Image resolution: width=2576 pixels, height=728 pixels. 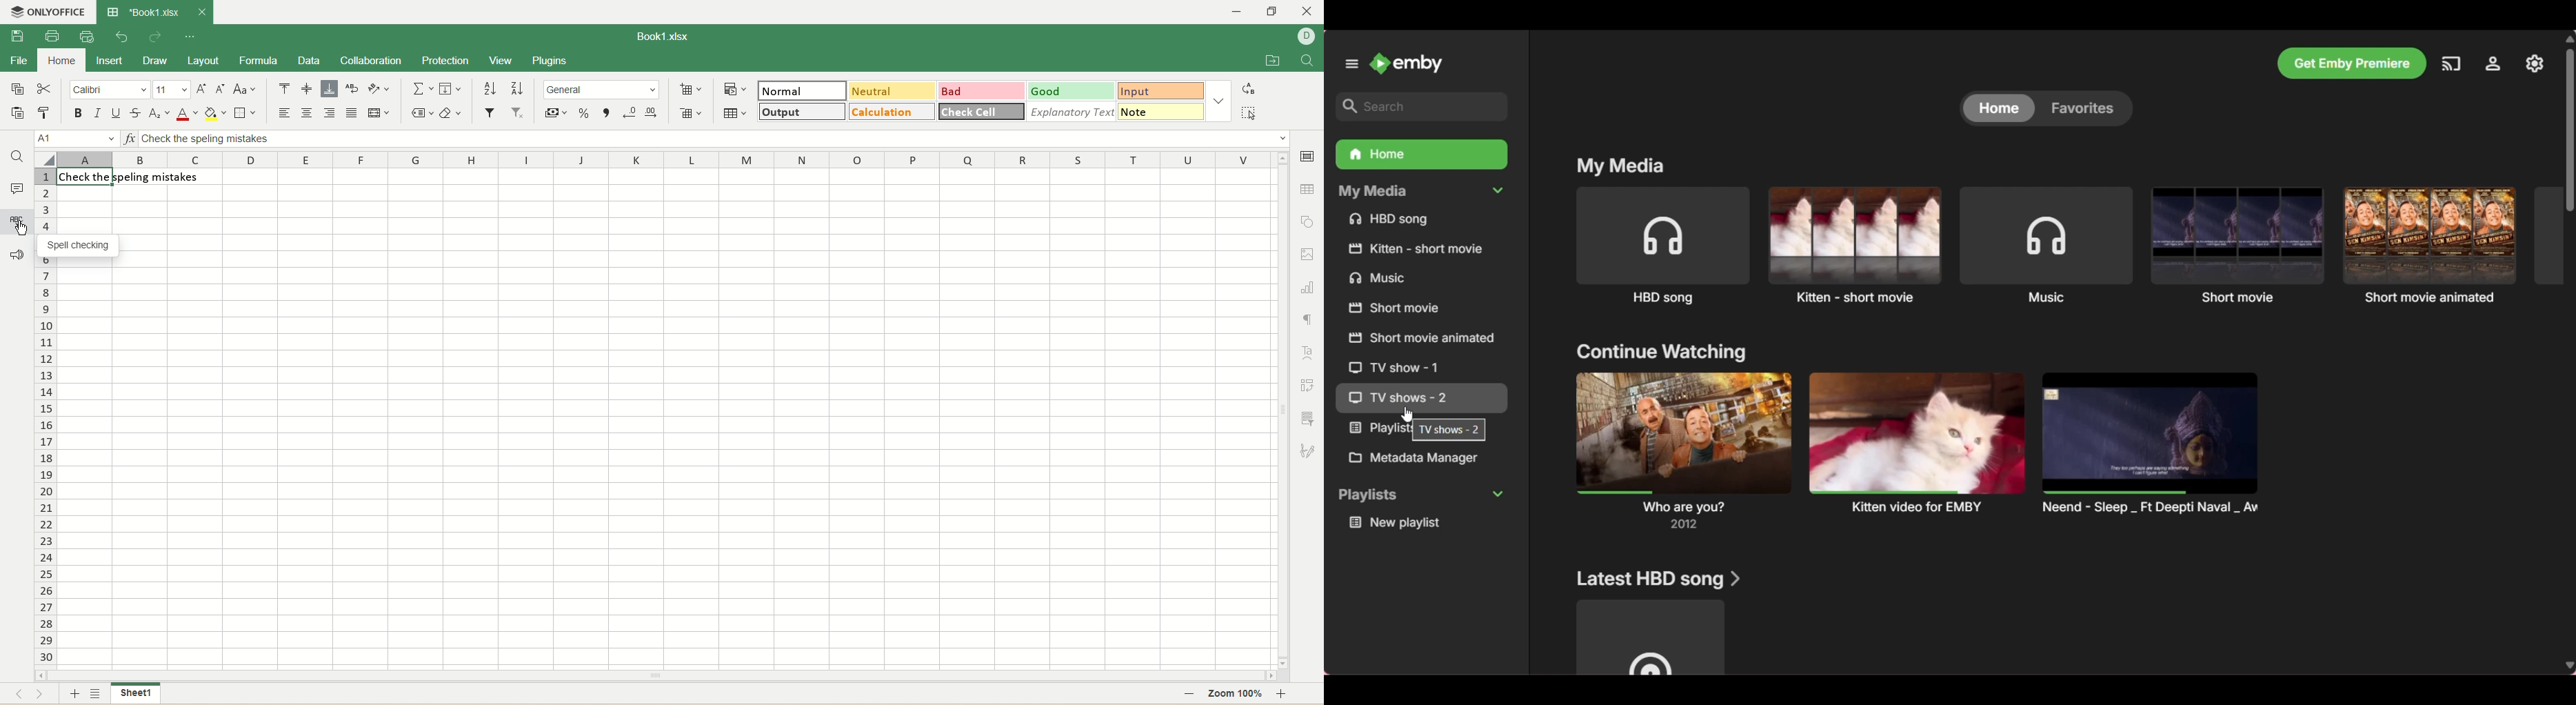 I want to click on decrease decimal, so click(x=628, y=112).